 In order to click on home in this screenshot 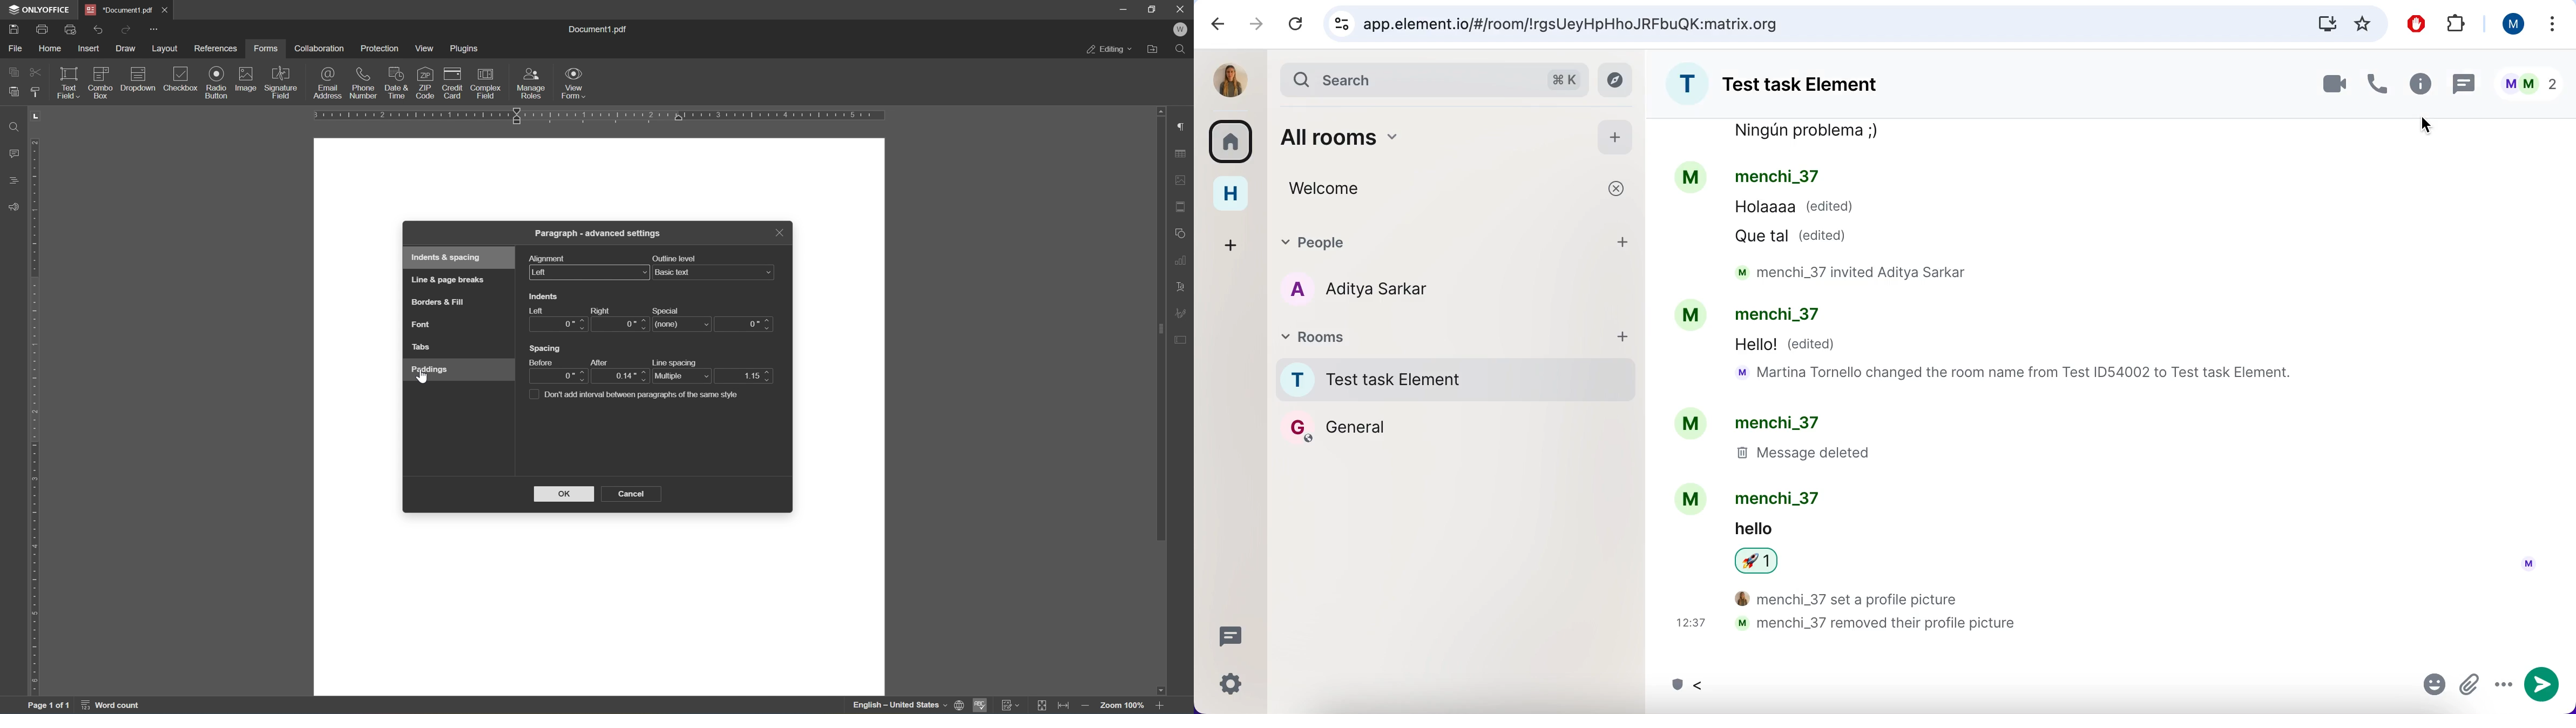, I will do `click(52, 49)`.